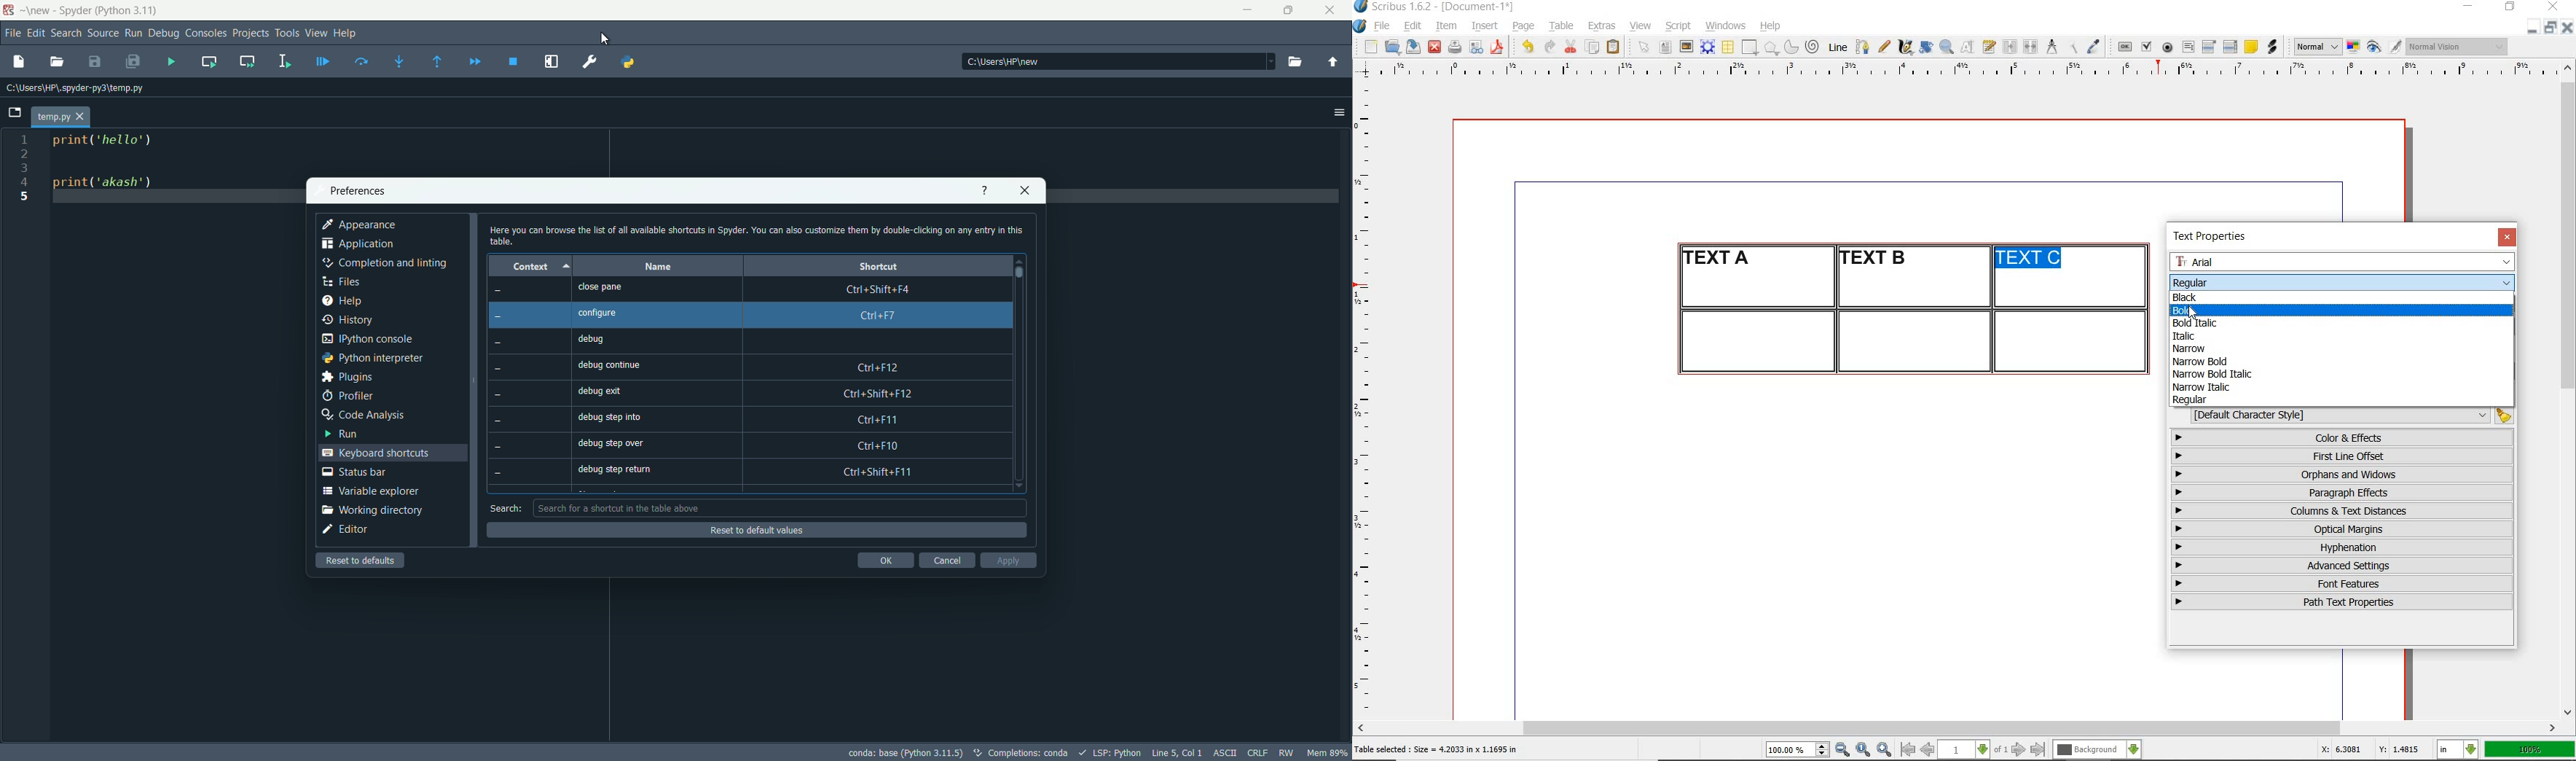 The height and width of the screenshot is (784, 2576). Describe the element at coordinates (2204, 310) in the screenshot. I see `bold` at that location.